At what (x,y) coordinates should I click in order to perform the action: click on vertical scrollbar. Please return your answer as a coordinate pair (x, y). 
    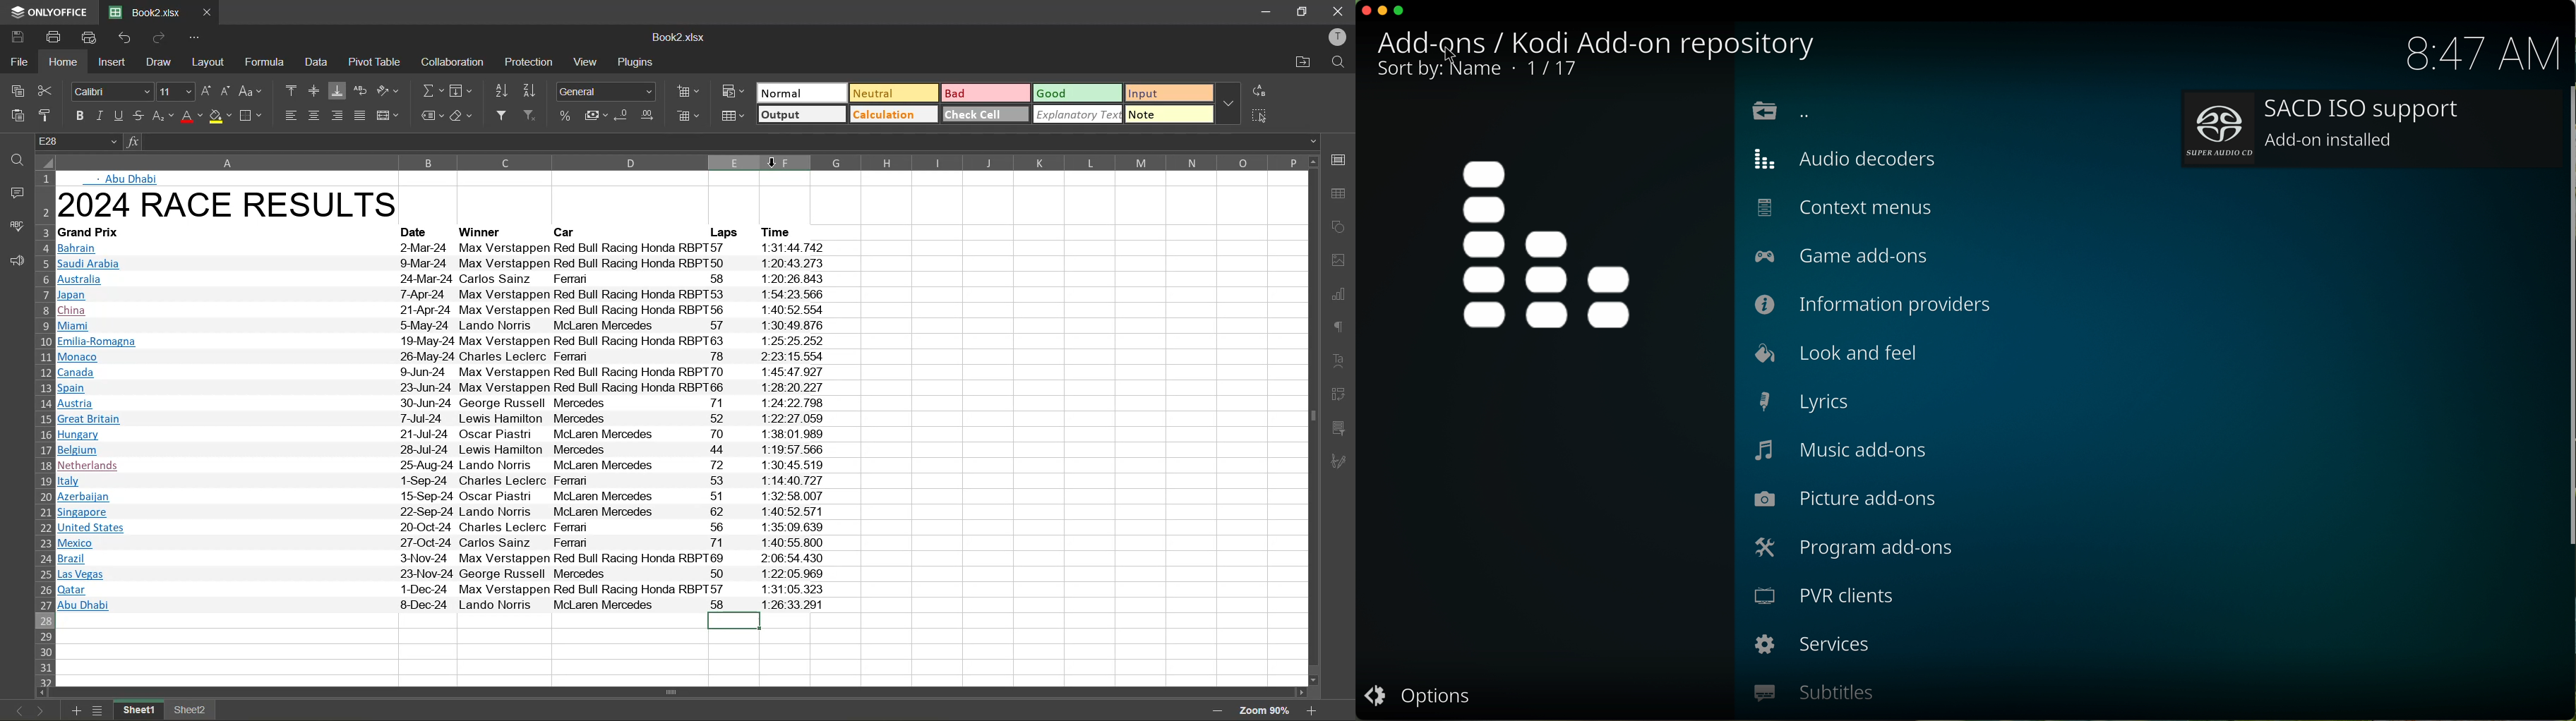
    Looking at the image, I should click on (1313, 416).